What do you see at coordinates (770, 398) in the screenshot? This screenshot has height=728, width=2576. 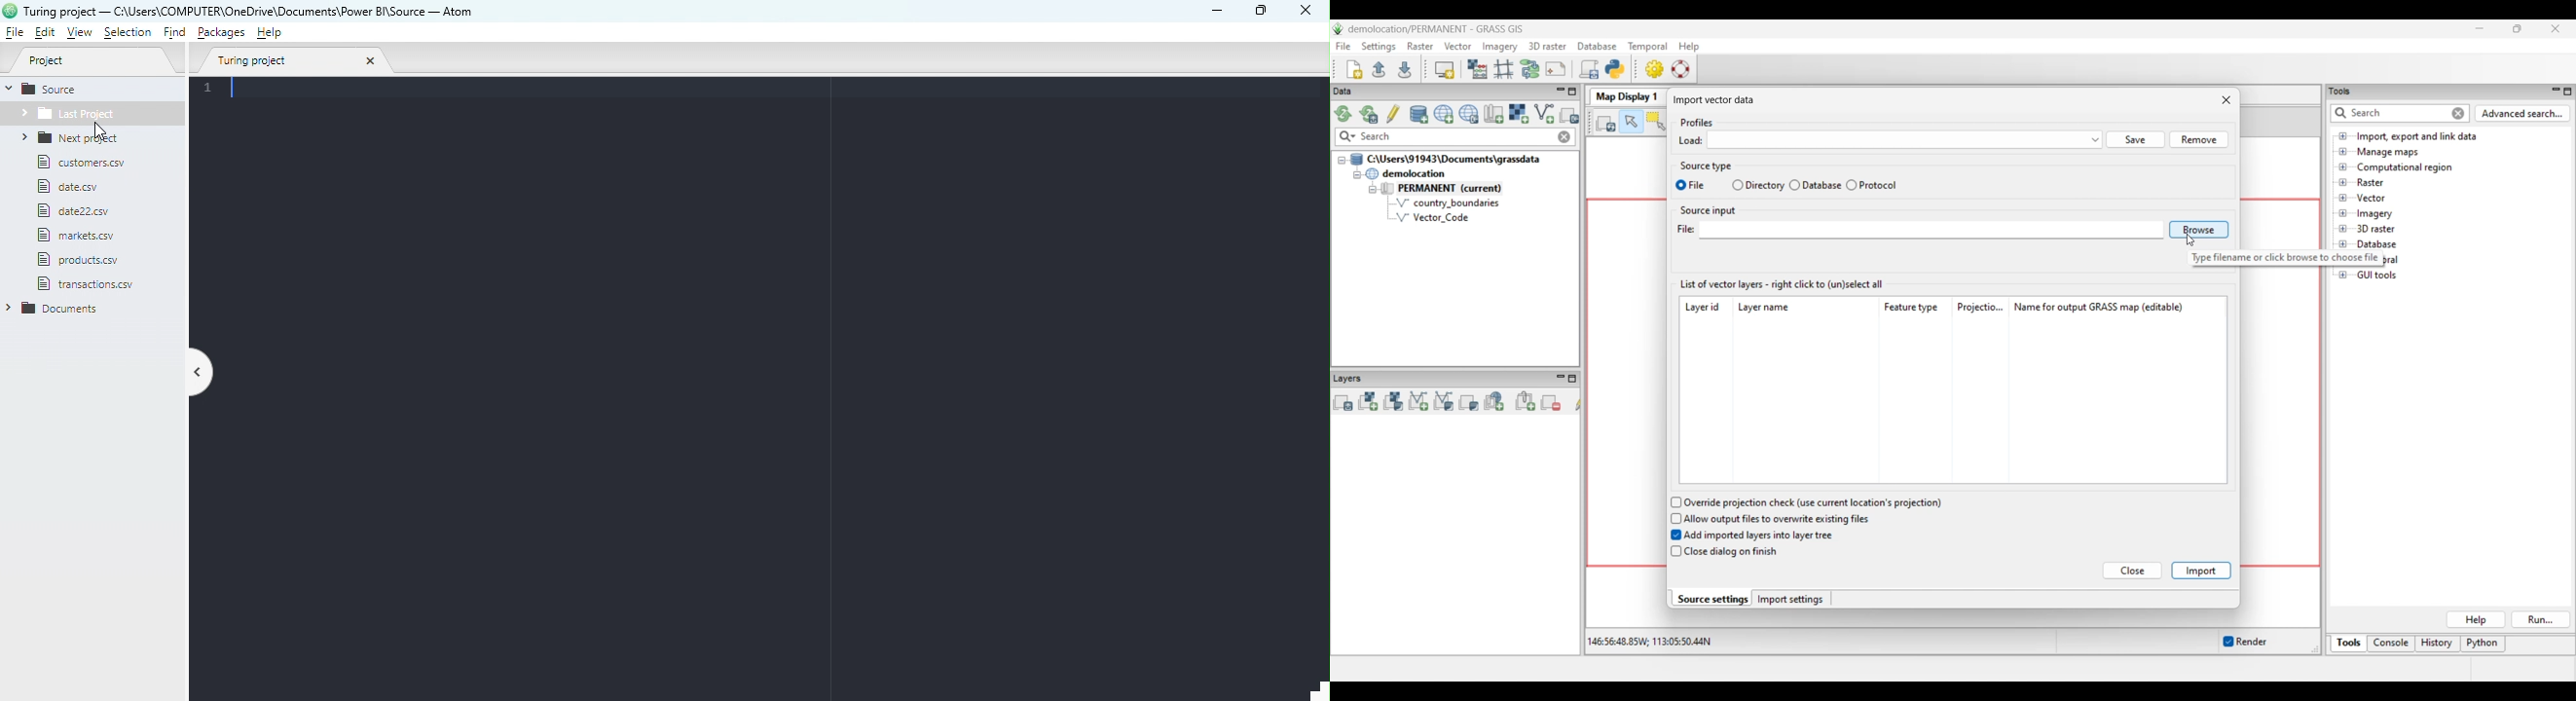 I see `workspace` at bounding box center [770, 398].